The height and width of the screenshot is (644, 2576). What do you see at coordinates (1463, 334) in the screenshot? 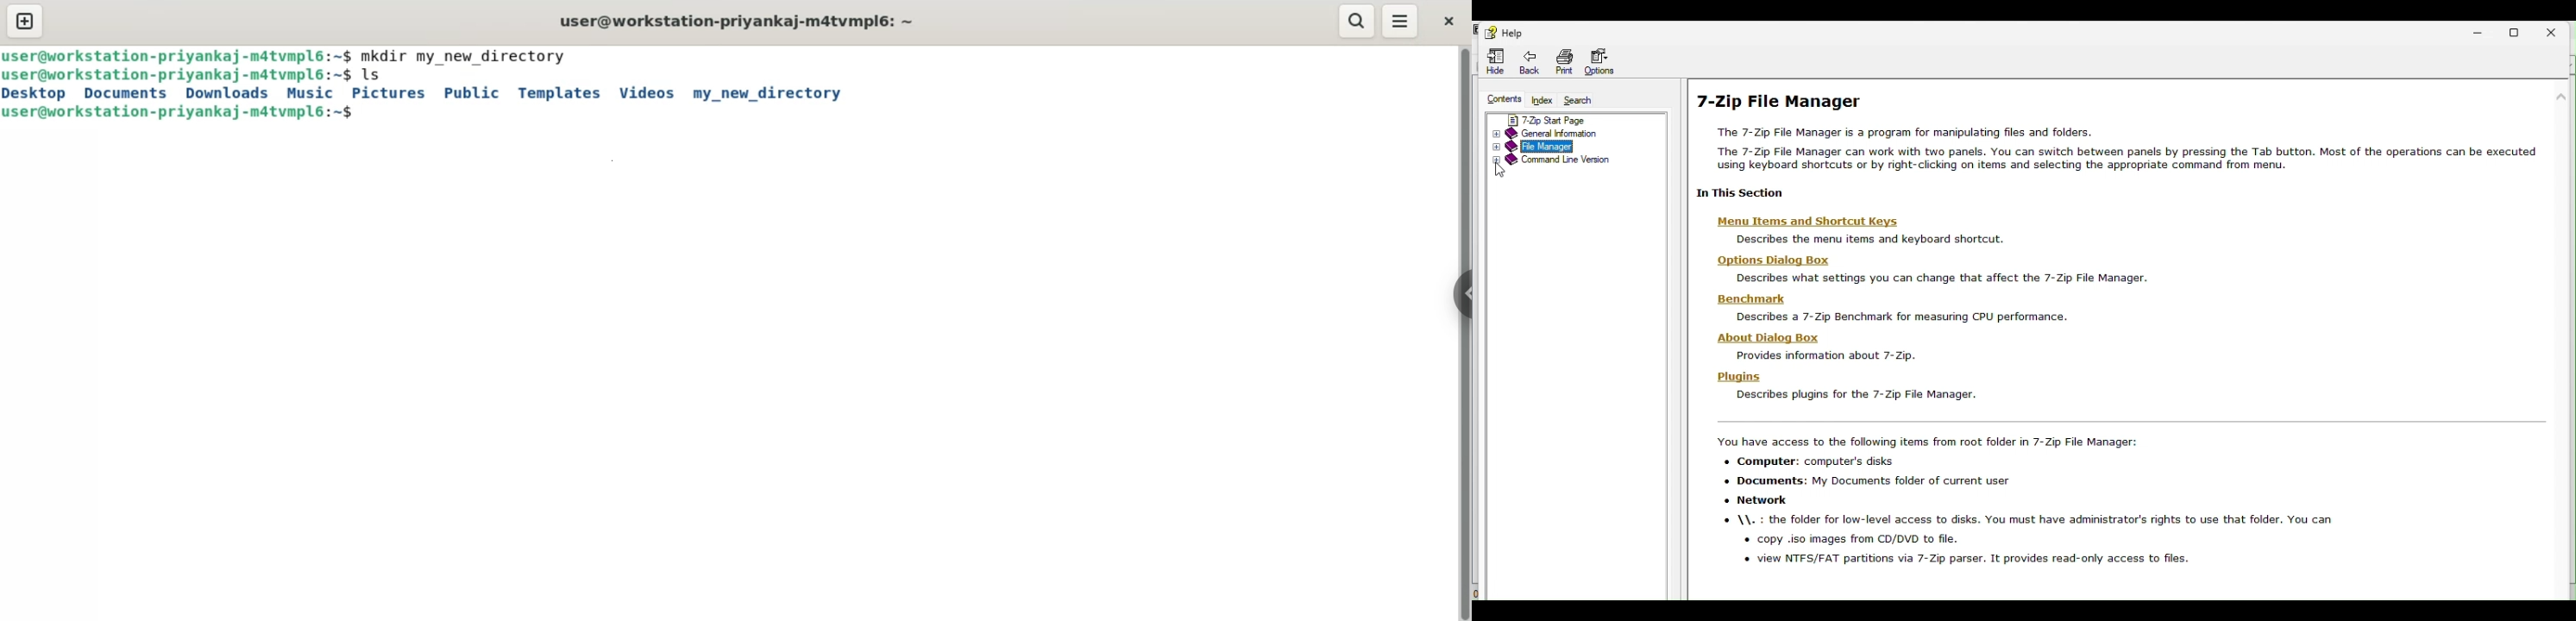
I see `vertical scroll bar` at bounding box center [1463, 334].